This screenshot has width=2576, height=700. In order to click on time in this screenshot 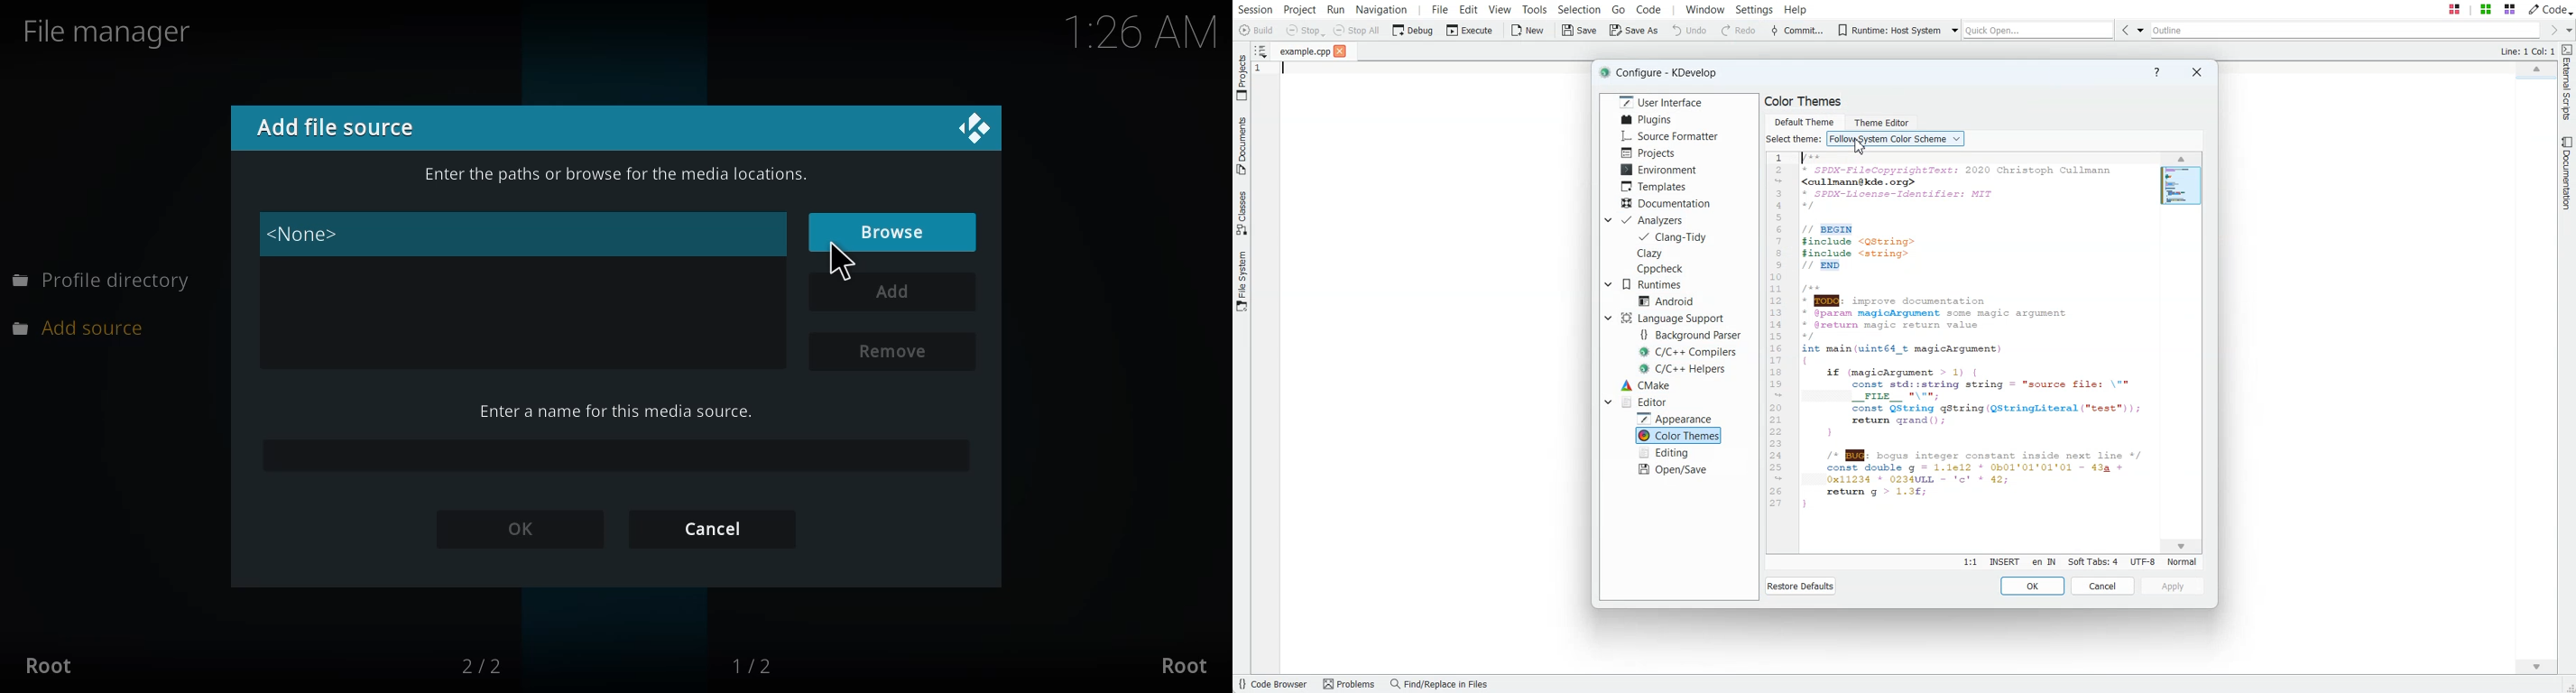, I will do `click(842, 266)`.